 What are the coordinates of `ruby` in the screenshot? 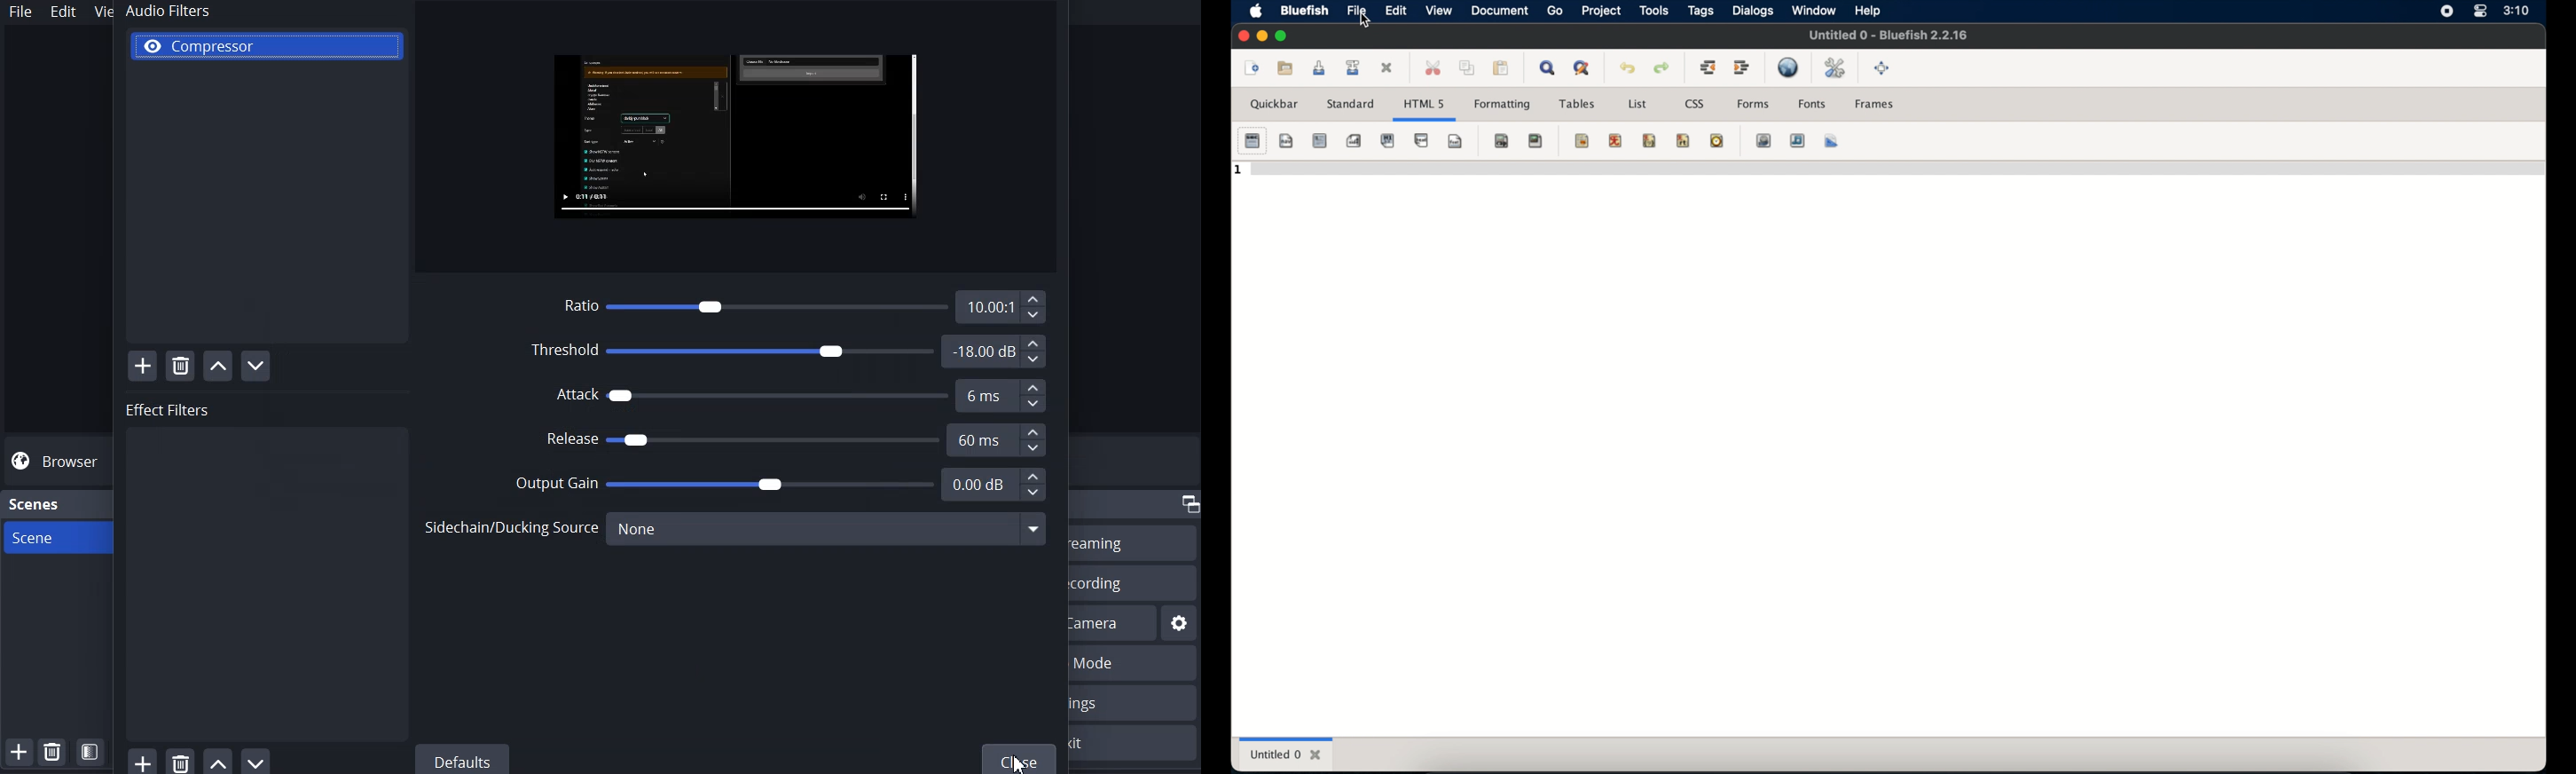 It's located at (1616, 140).